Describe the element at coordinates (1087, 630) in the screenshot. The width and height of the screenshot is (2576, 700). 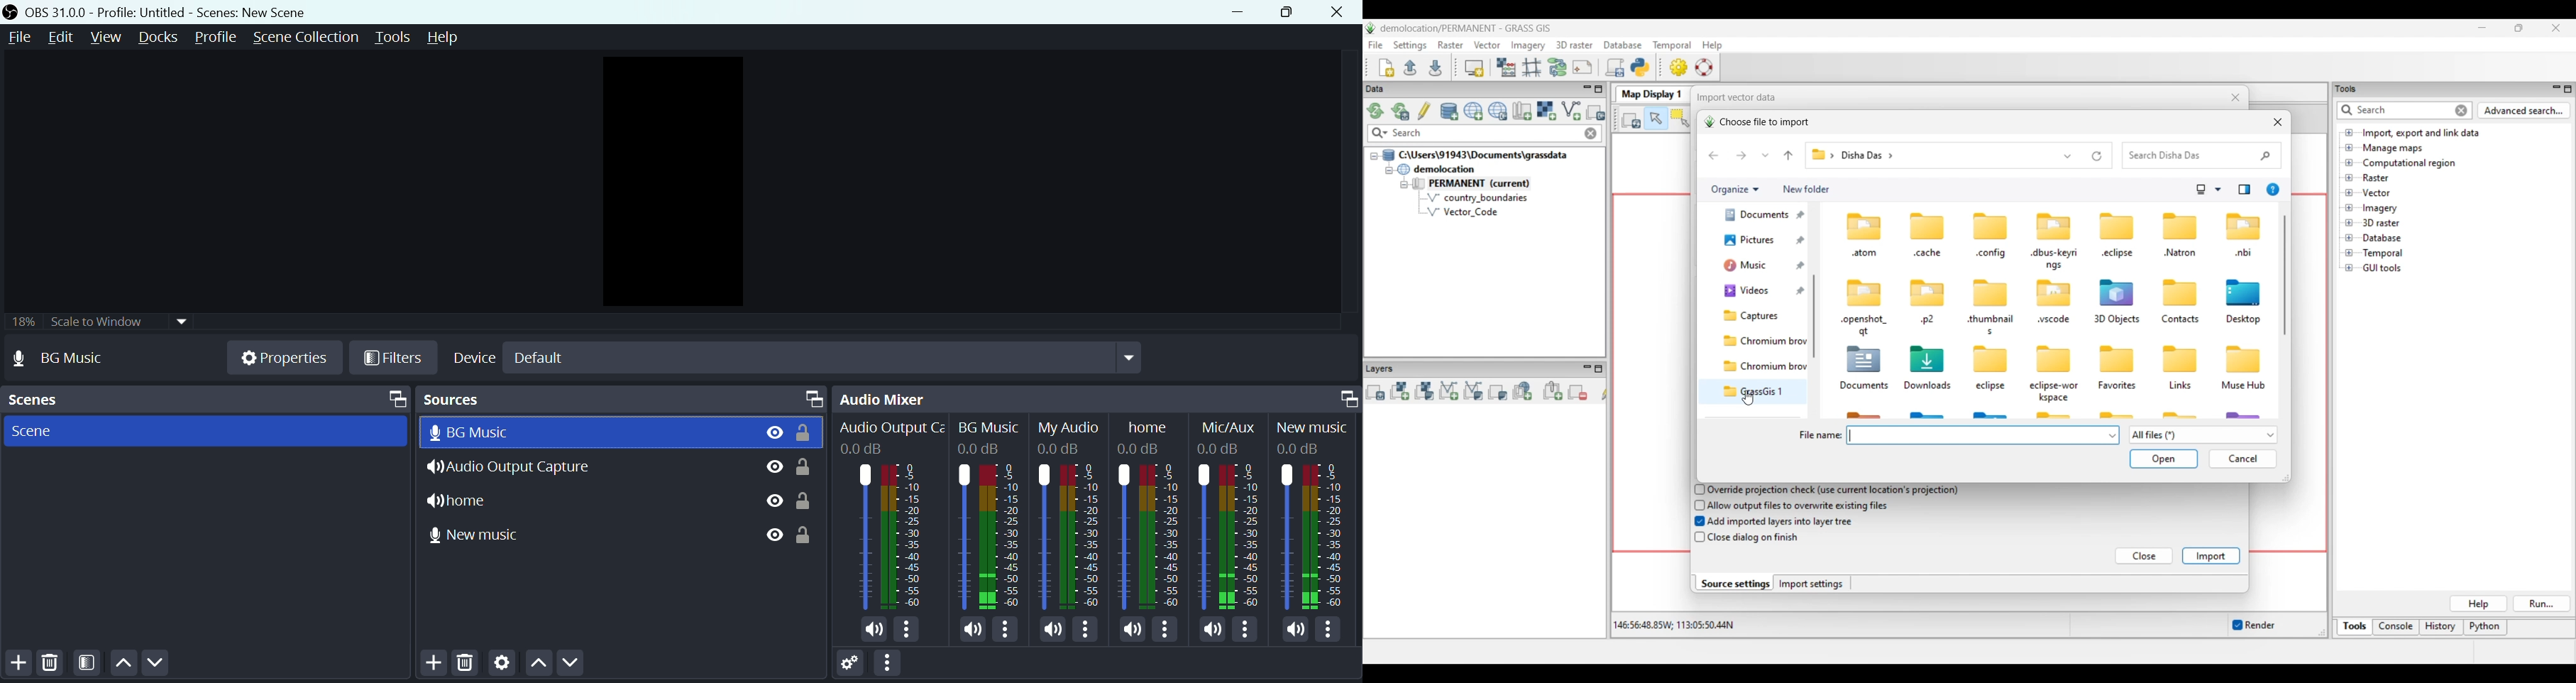
I see `More` at that location.